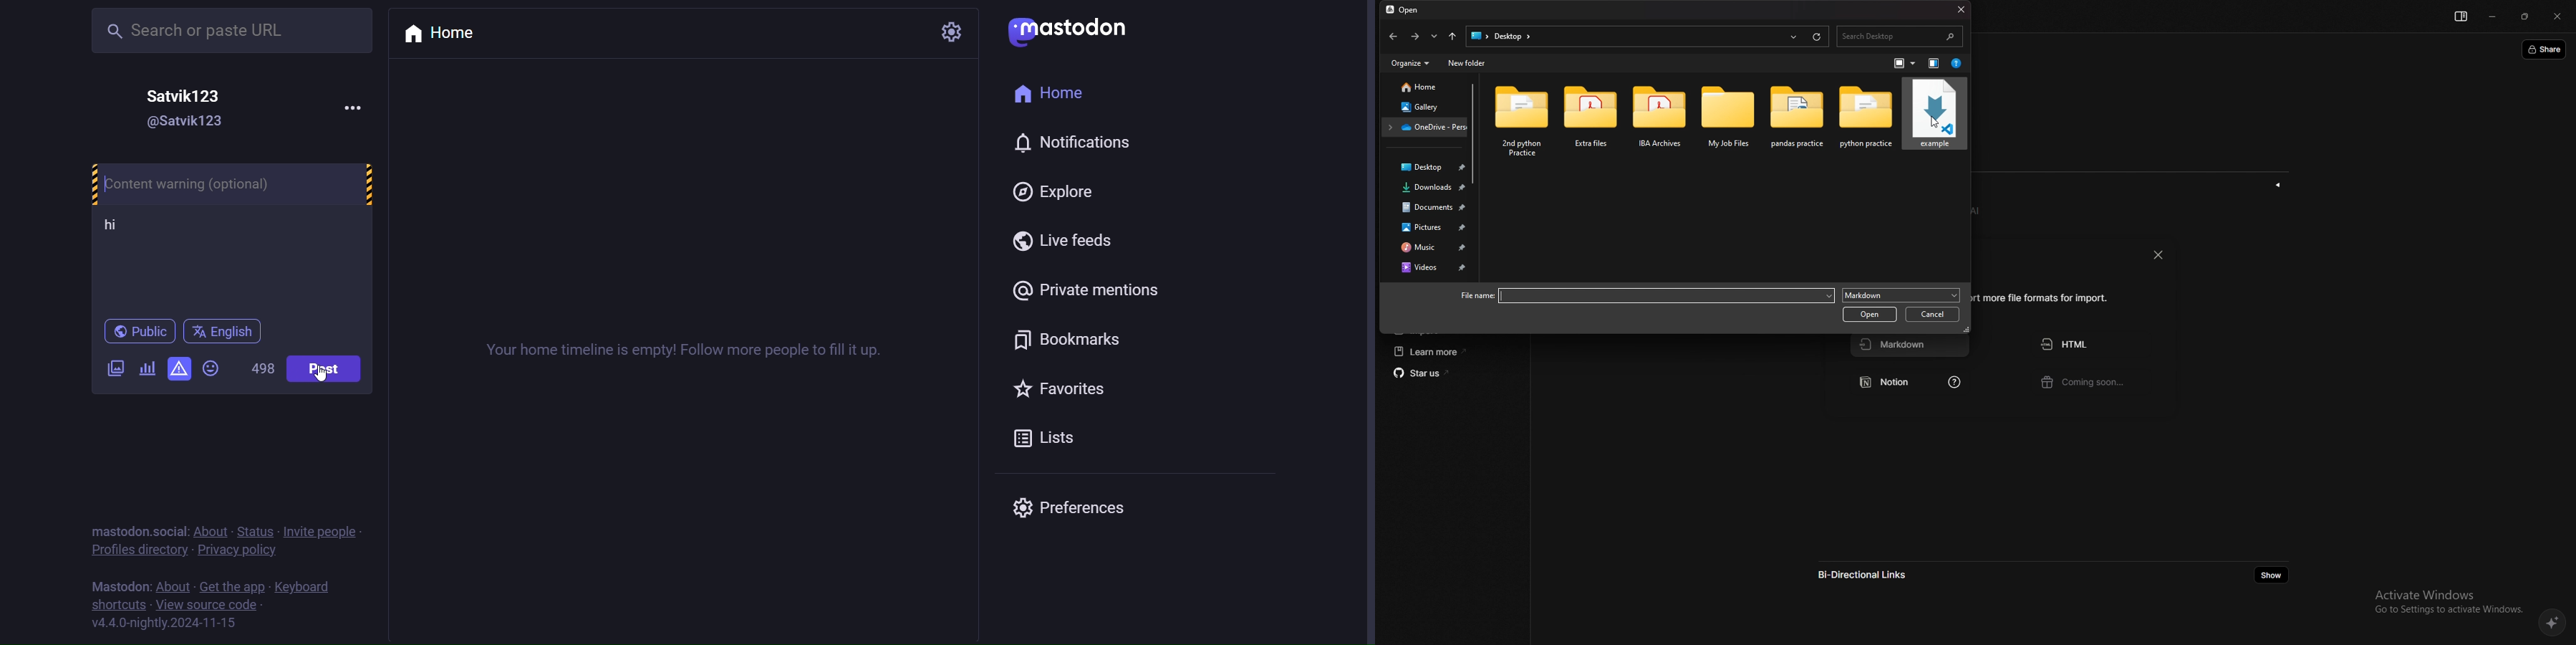 Image resolution: width=2576 pixels, height=672 pixels. Describe the element at coordinates (1054, 191) in the screenshot. I see `explore` at that location.